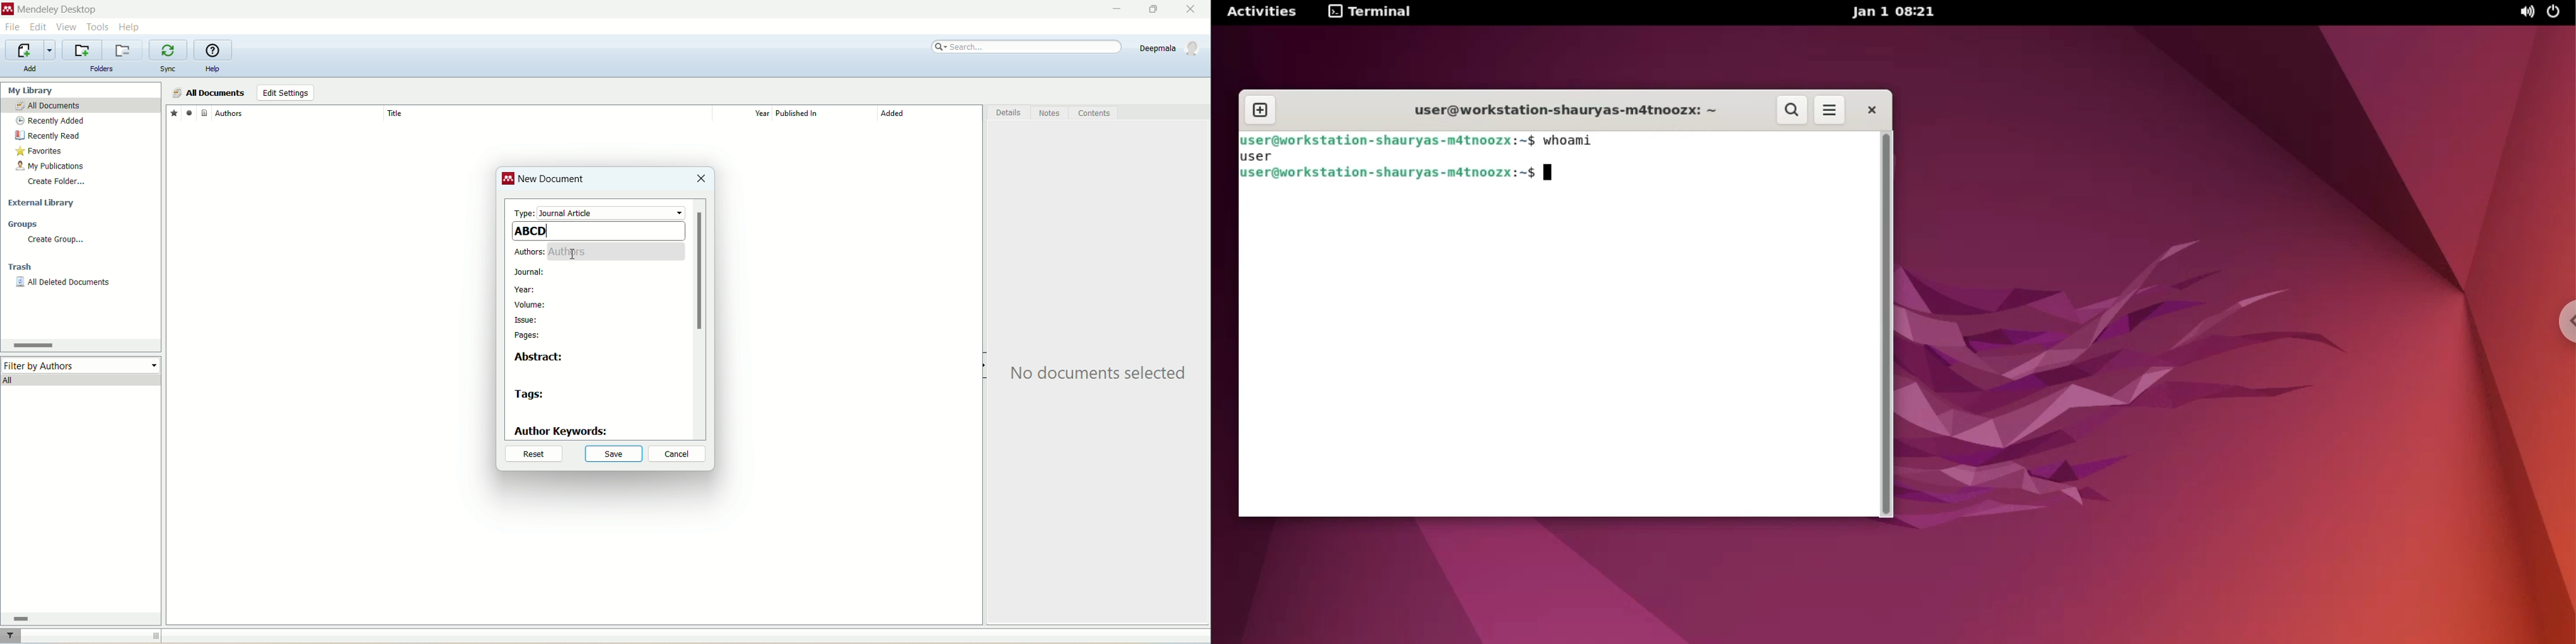  Describe the element at coordinates (187, 112) in the screenshot. I see `read/unread` at that location.